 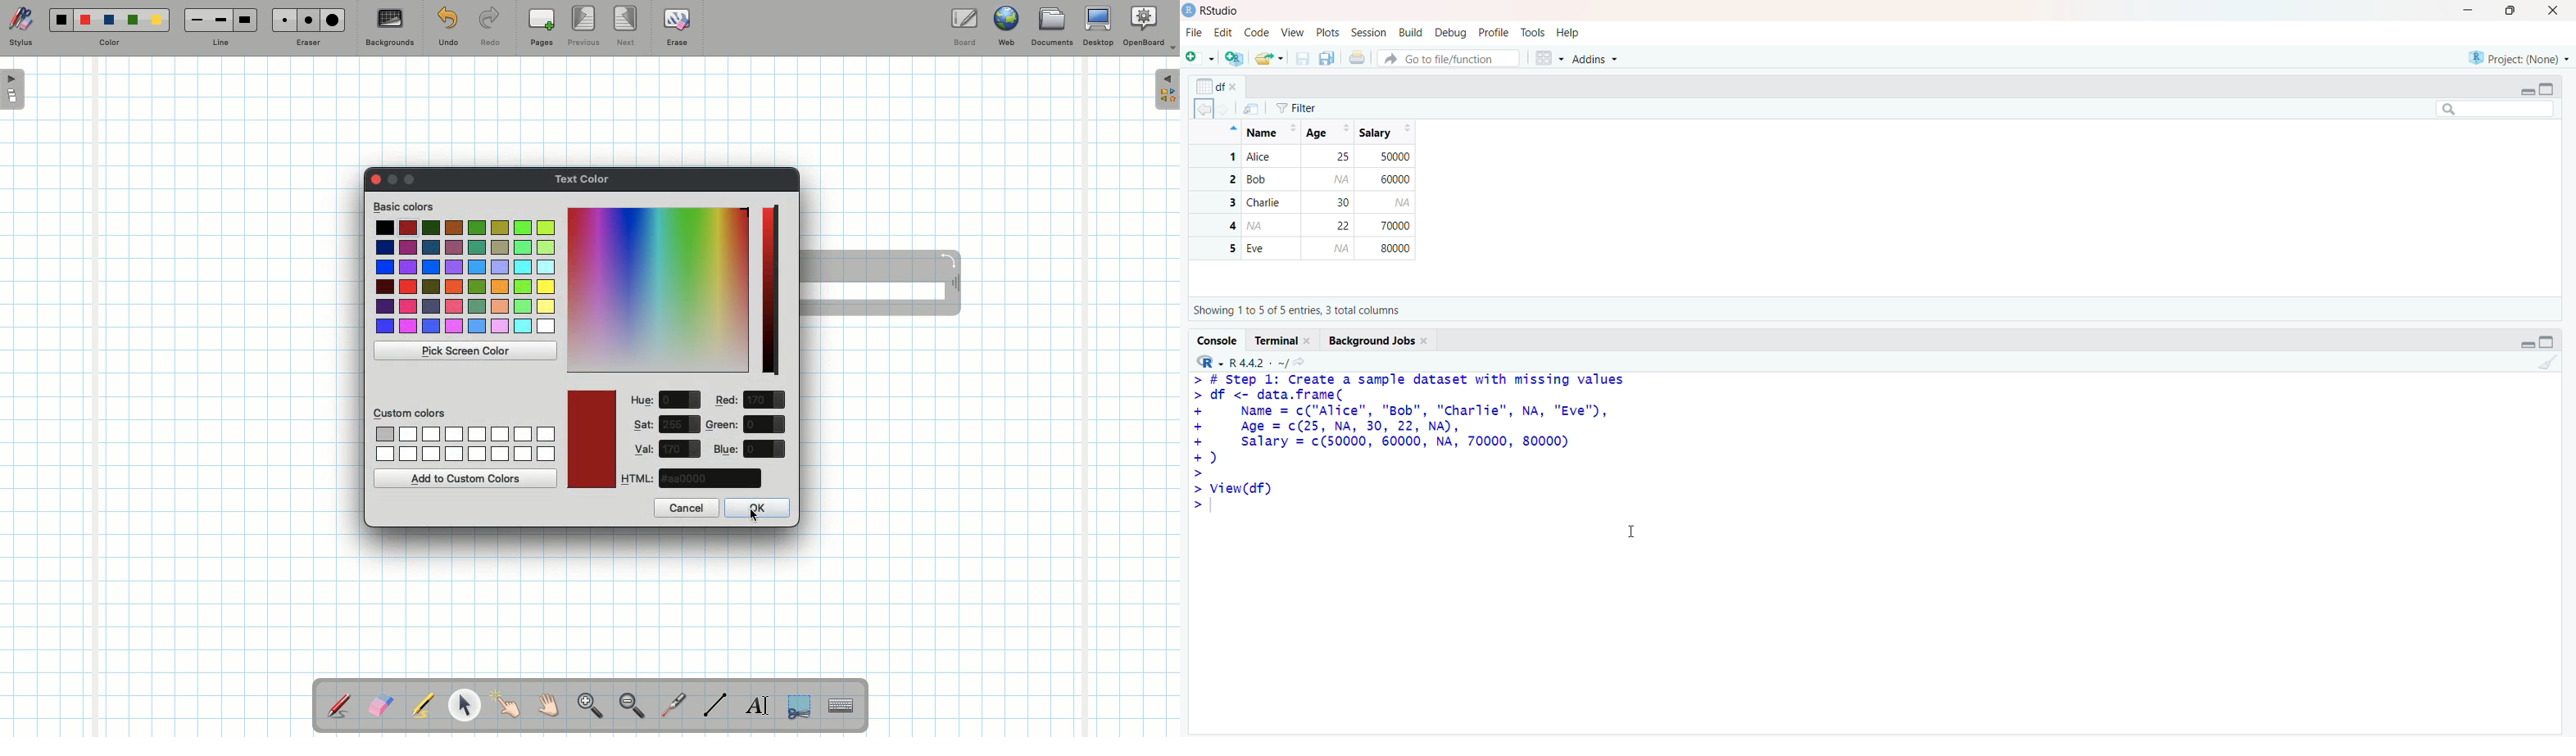 I want to click on Selection, so click(x=797, y=704).